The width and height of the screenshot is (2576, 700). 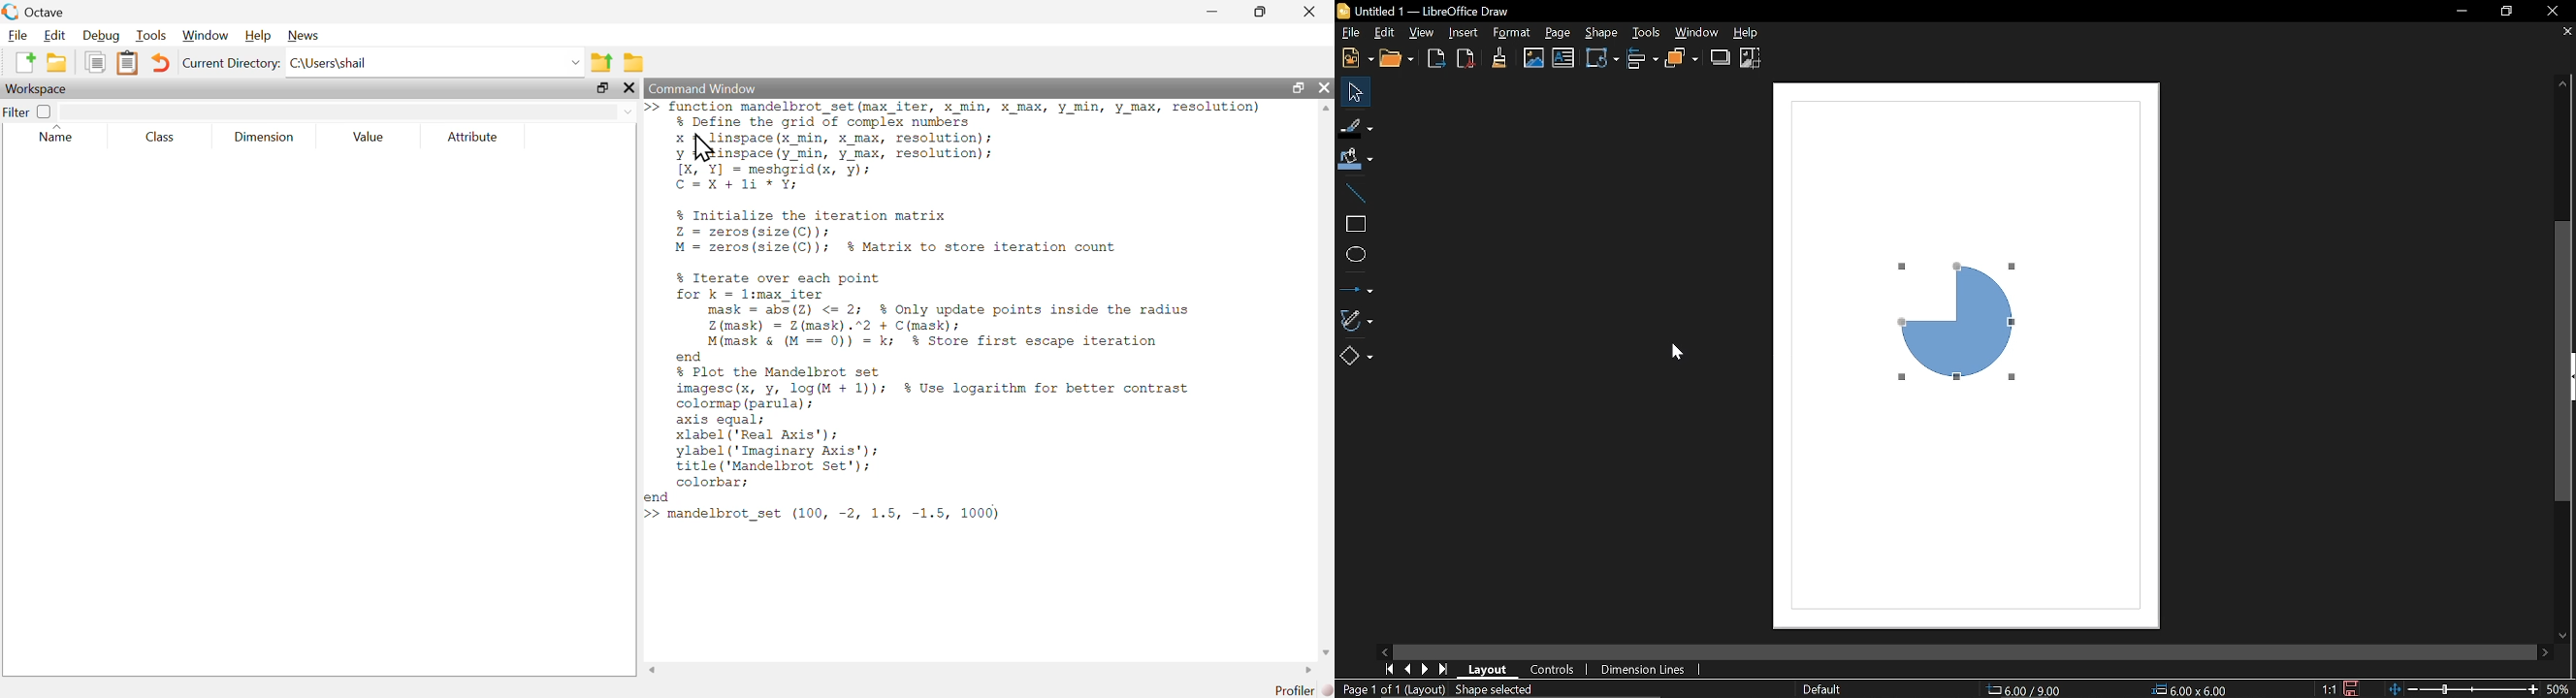 What do you see at coordinates (1391, 669) in the screenshot?
I see `Go to first page` at bounding box center [1391, 669].